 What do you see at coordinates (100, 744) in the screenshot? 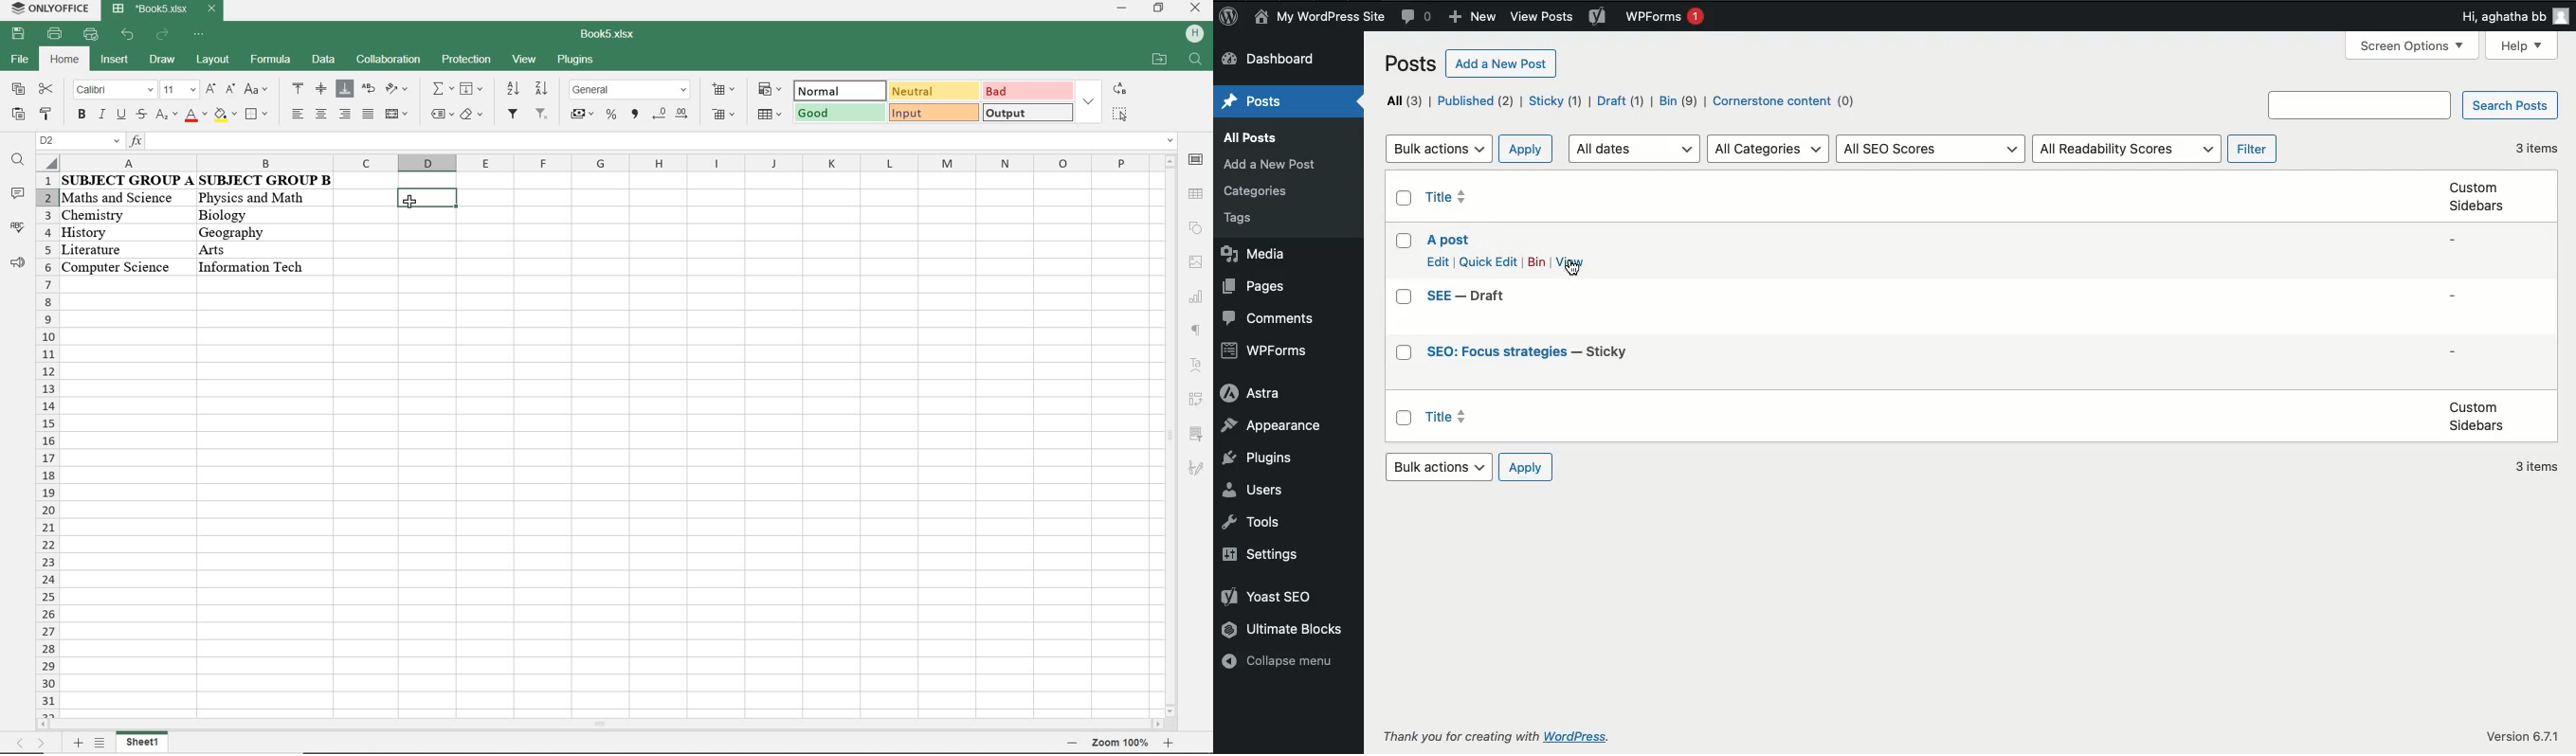
I see `list of sheets` at bounding box center [100, 744].